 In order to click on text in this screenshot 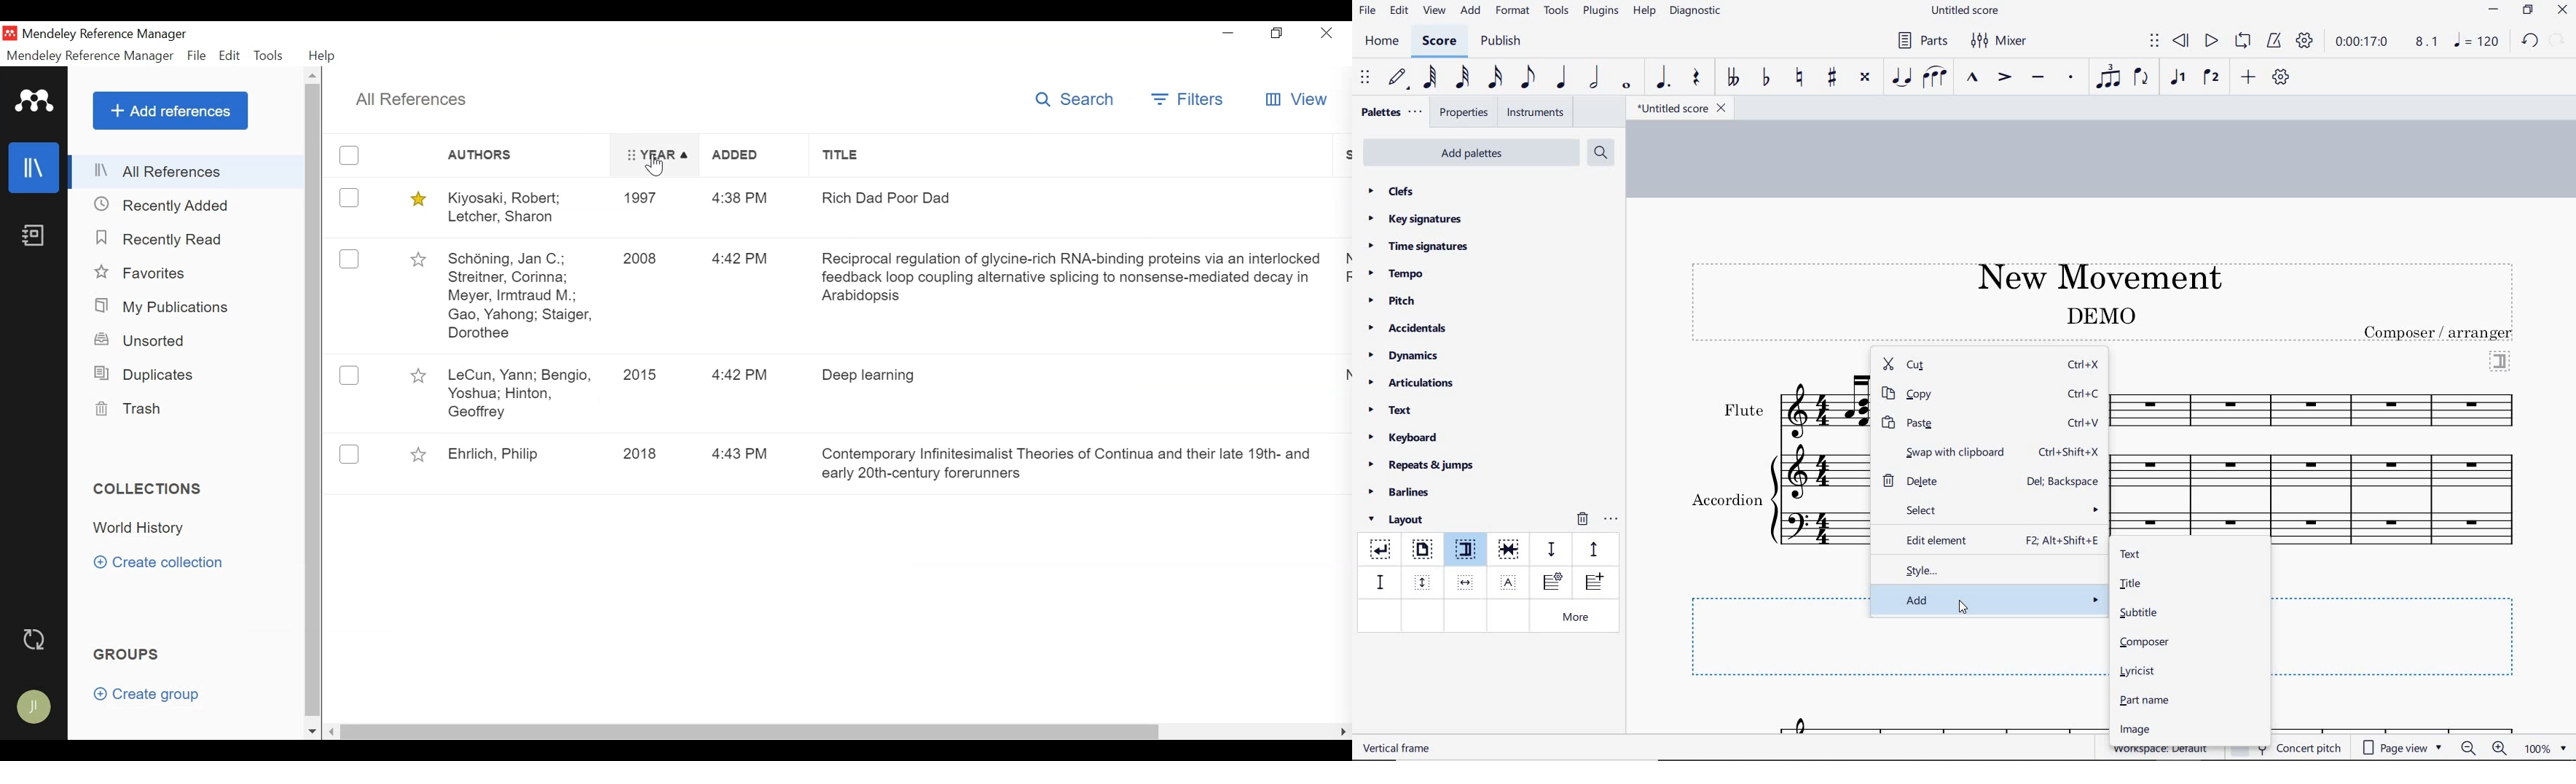, I will do `click(1399, 747)`.